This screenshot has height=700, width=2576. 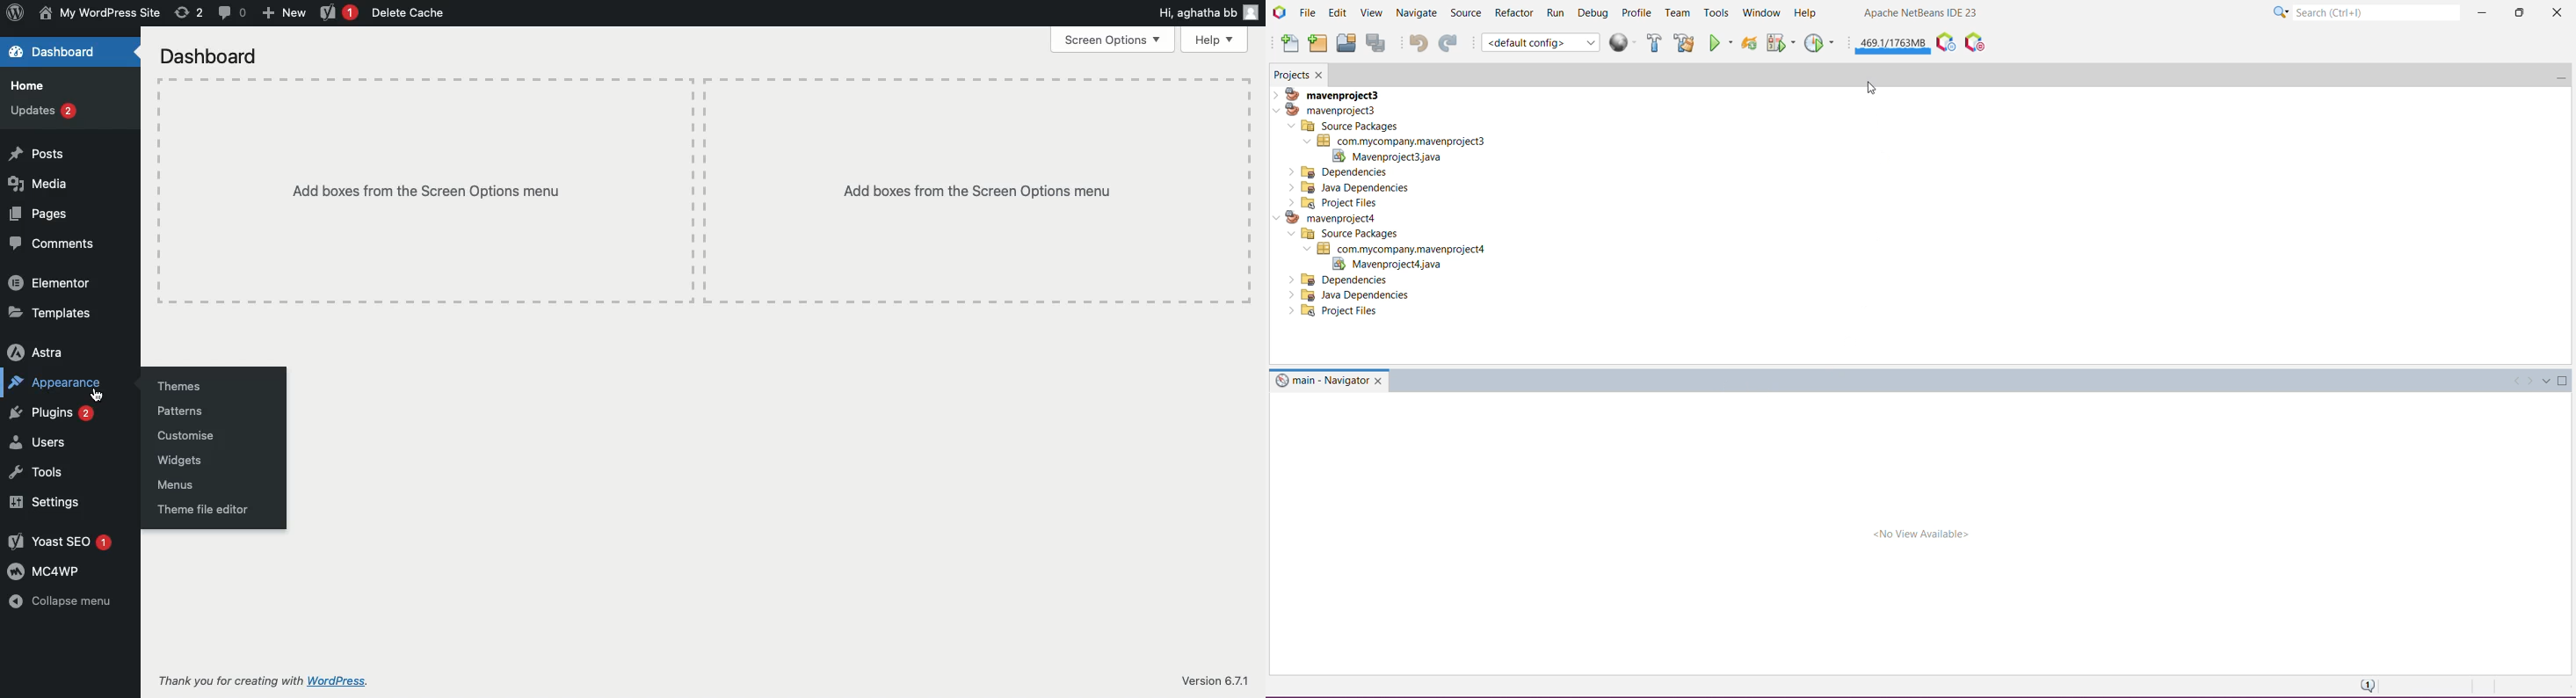 What do you see at coordinates (409, 12) in the screenshot?
I see `Delete cache` at bounding box center [409, 12].